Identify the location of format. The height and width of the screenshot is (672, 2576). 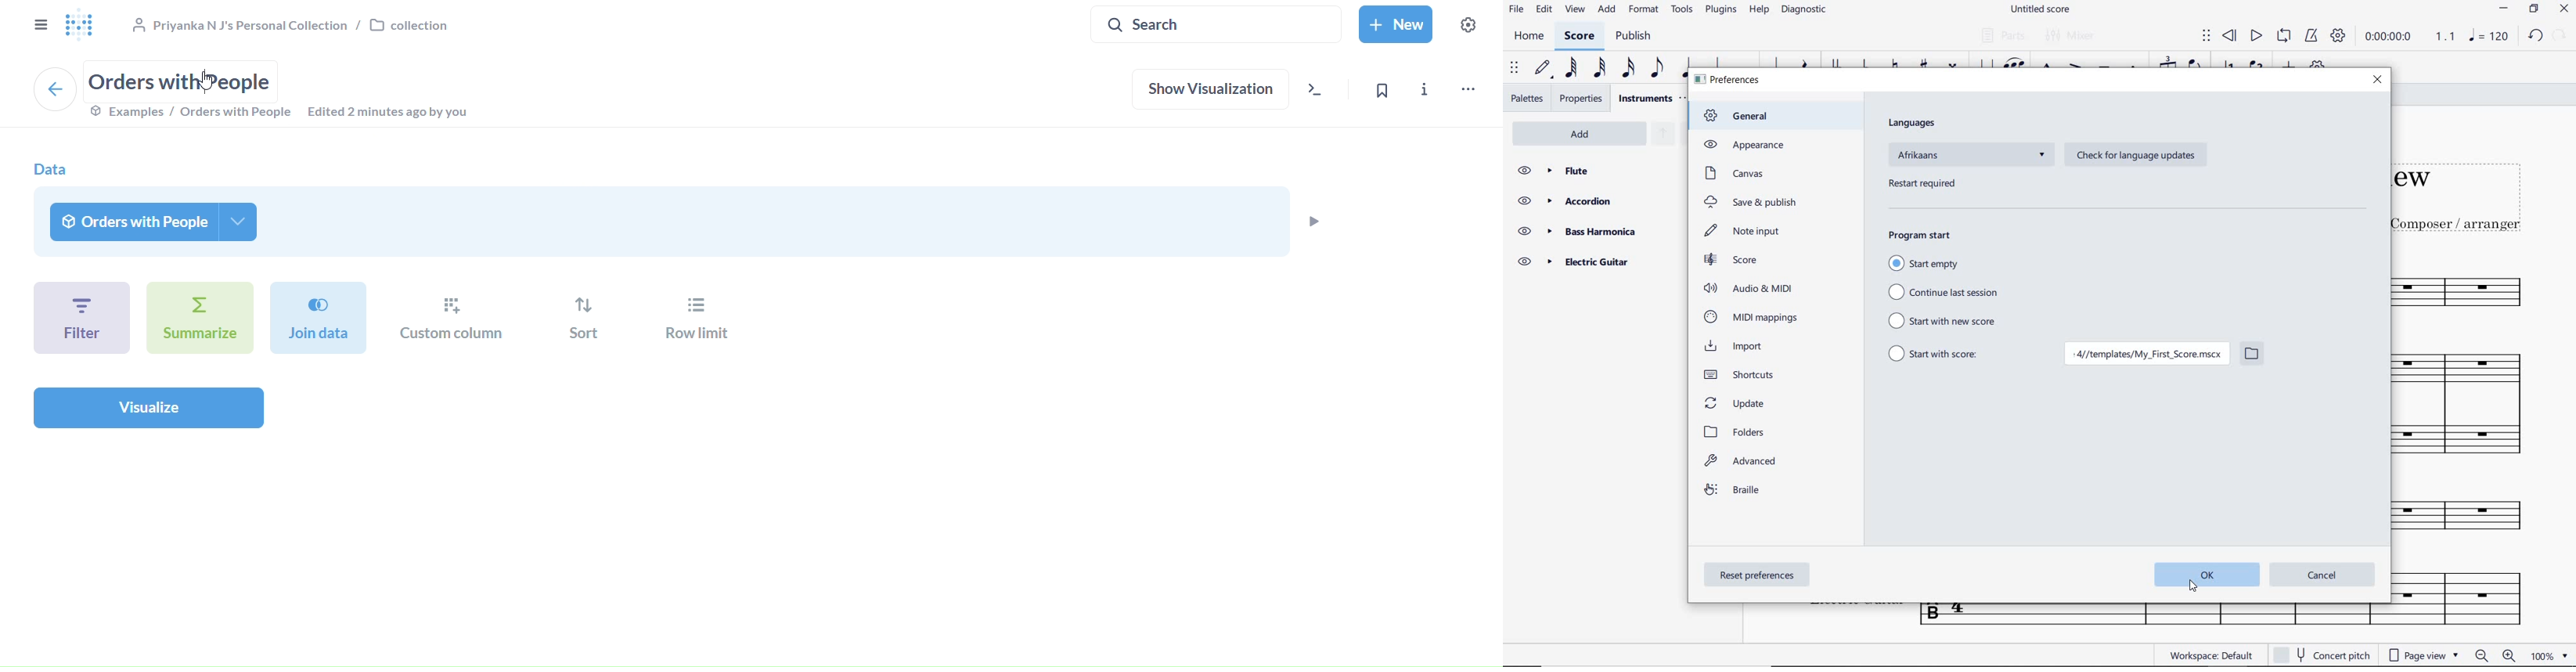
(1645, 10).